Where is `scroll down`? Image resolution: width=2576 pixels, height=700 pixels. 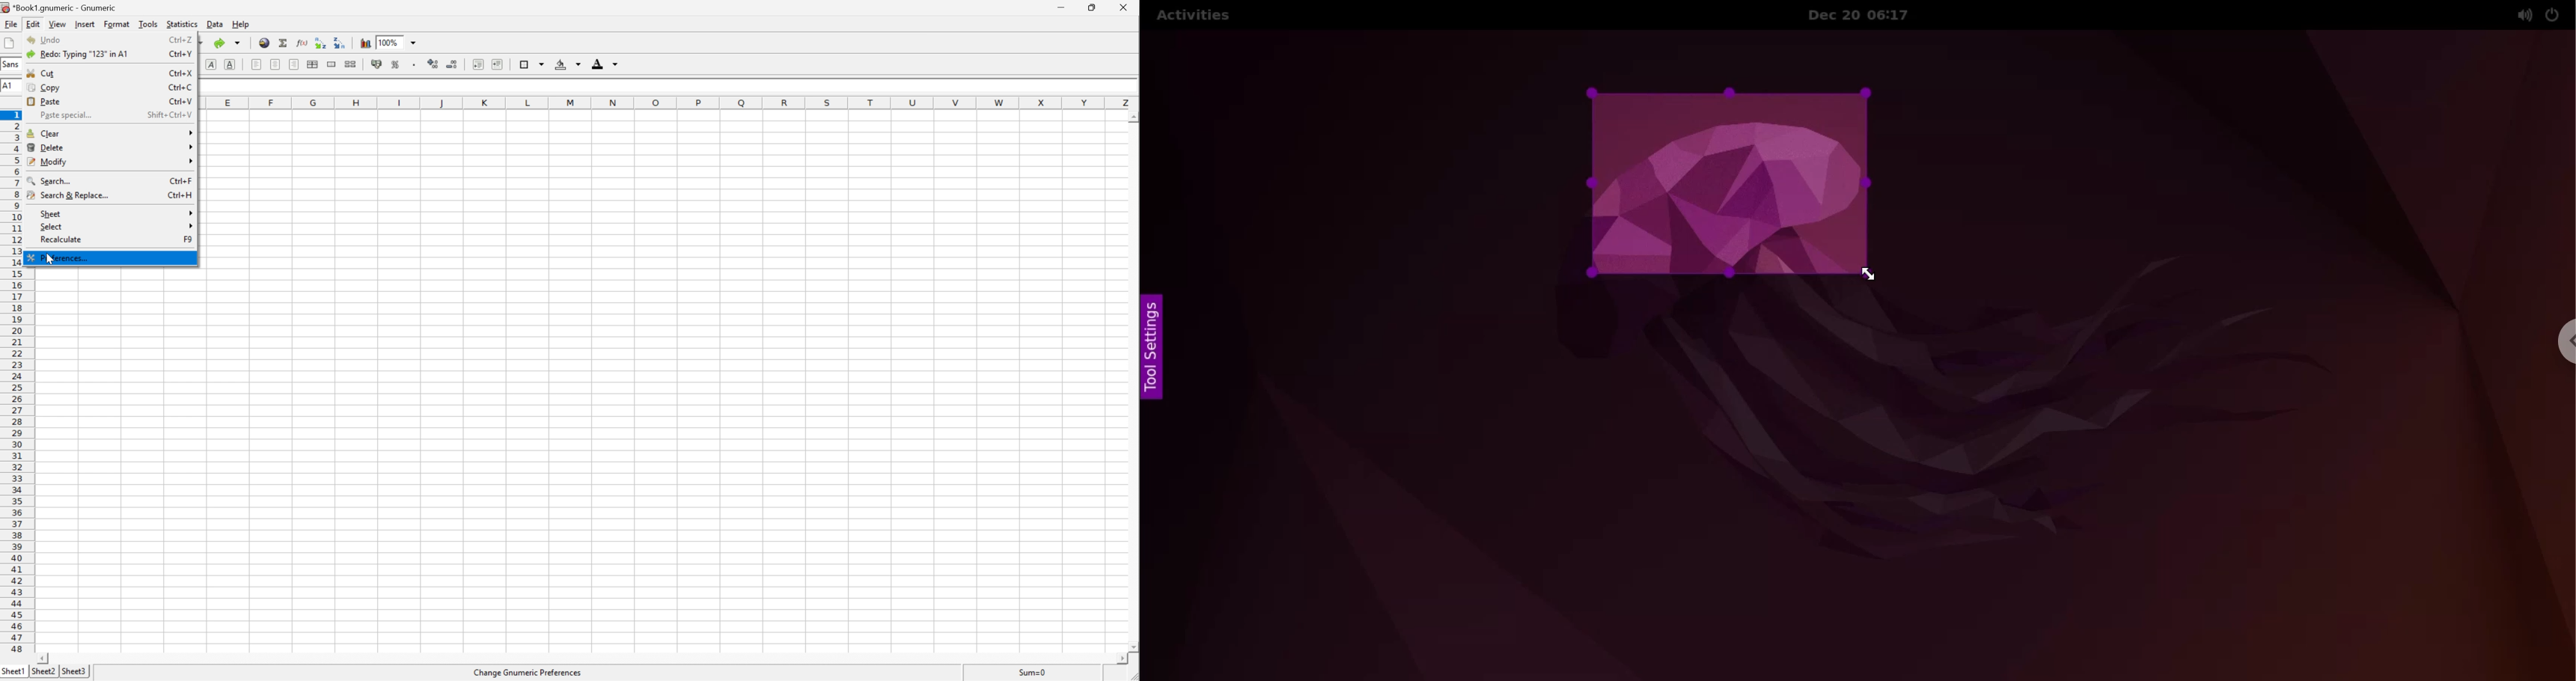 scroll down is located at coordinates (1132, 647).